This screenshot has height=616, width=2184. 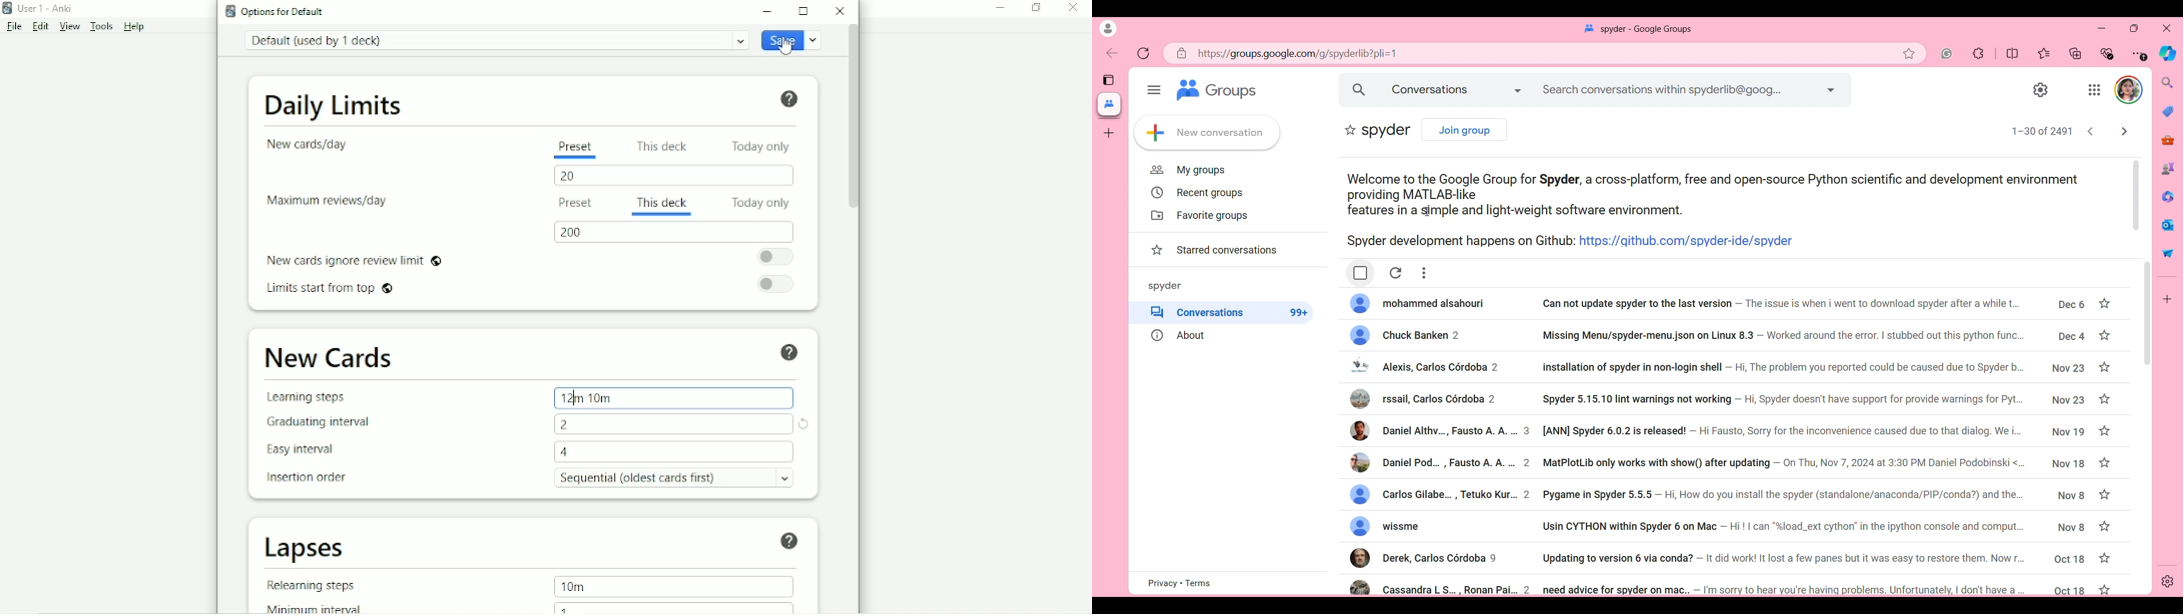 I want to click on Tools, so click(x=102, y=26).